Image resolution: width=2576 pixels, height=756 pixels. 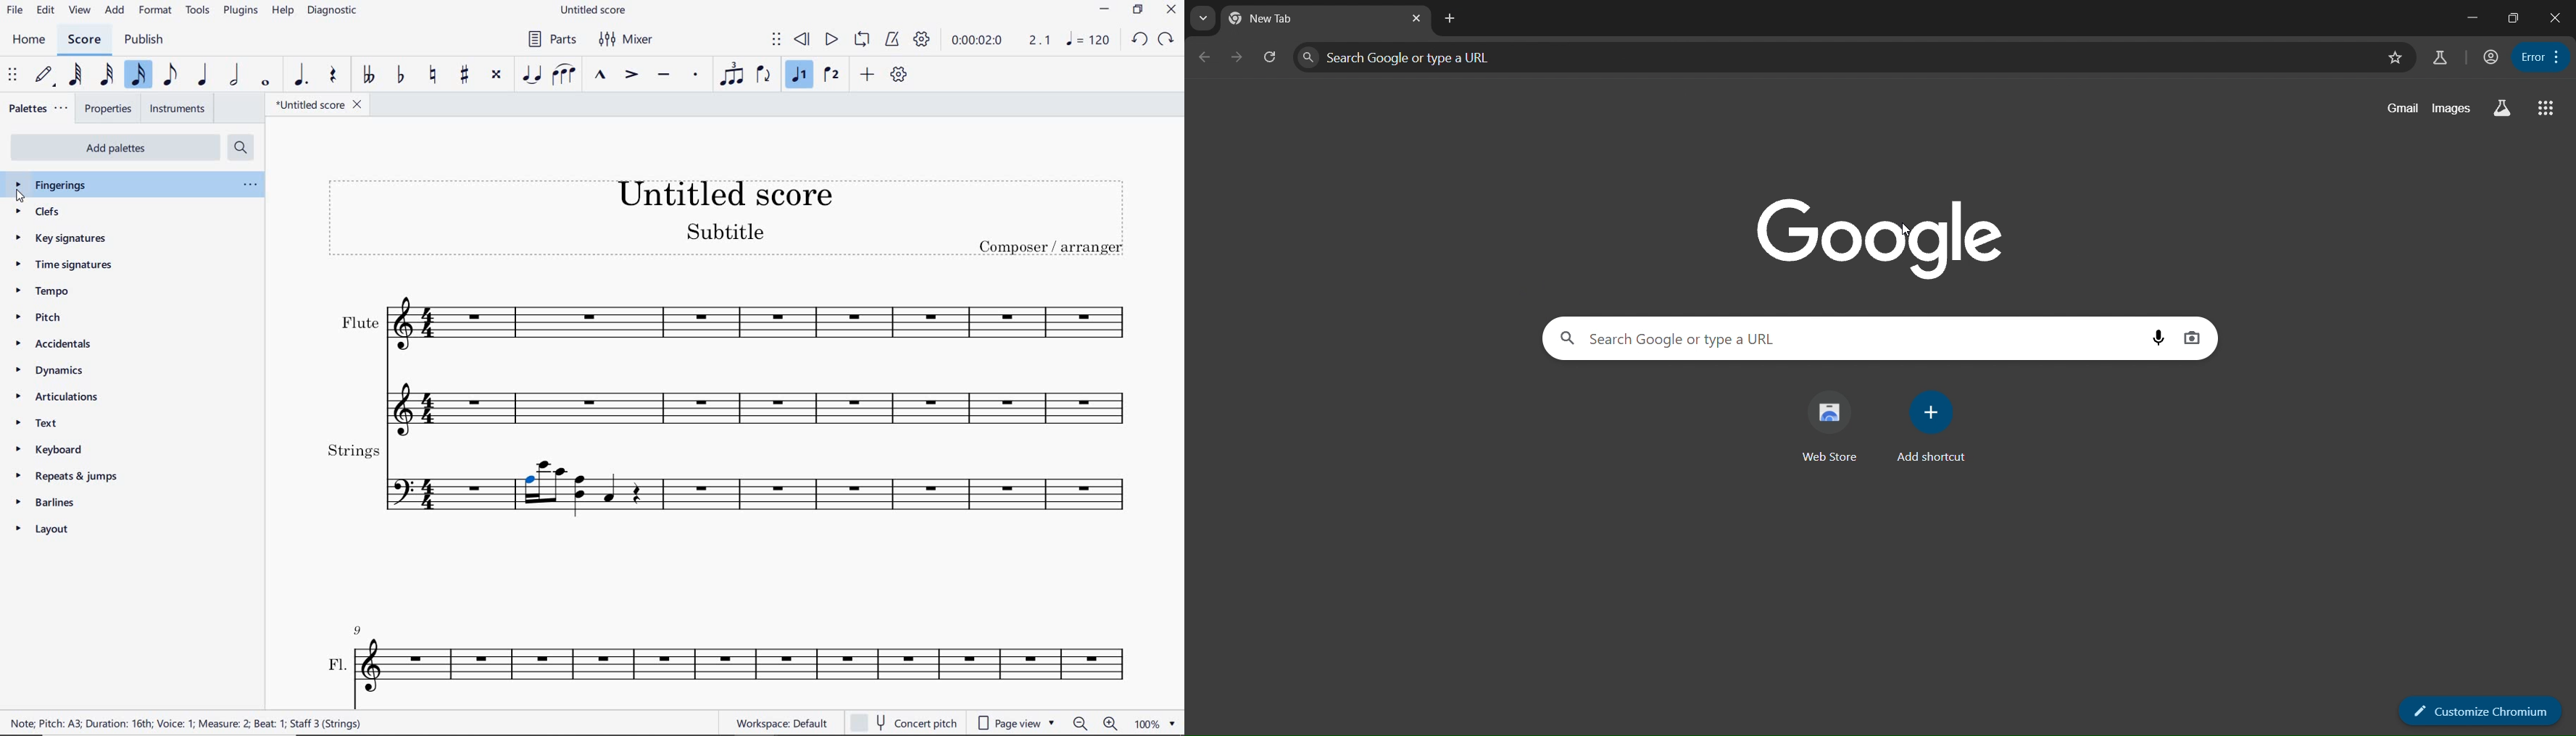 What do you see at coordinates (1828, 427) in the screenshot?
I see `web store` at bounding box center [1828, 427].